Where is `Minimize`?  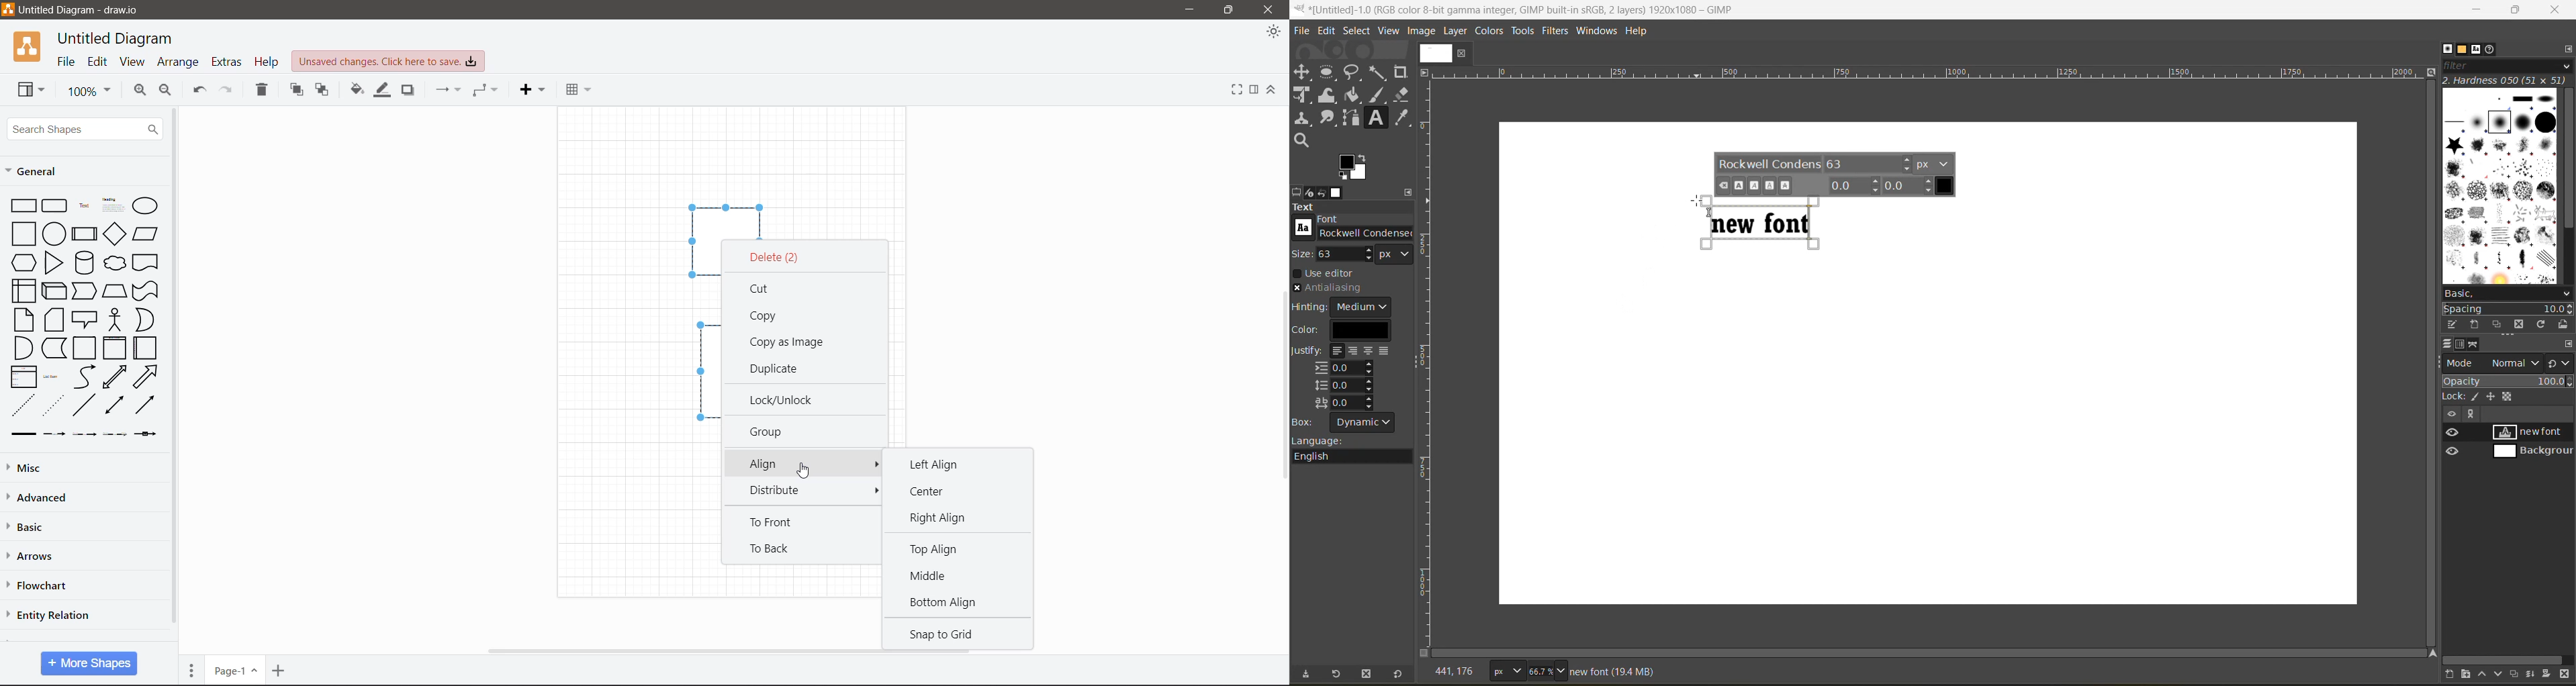
Minimize is located at coordinates (1190, 10).